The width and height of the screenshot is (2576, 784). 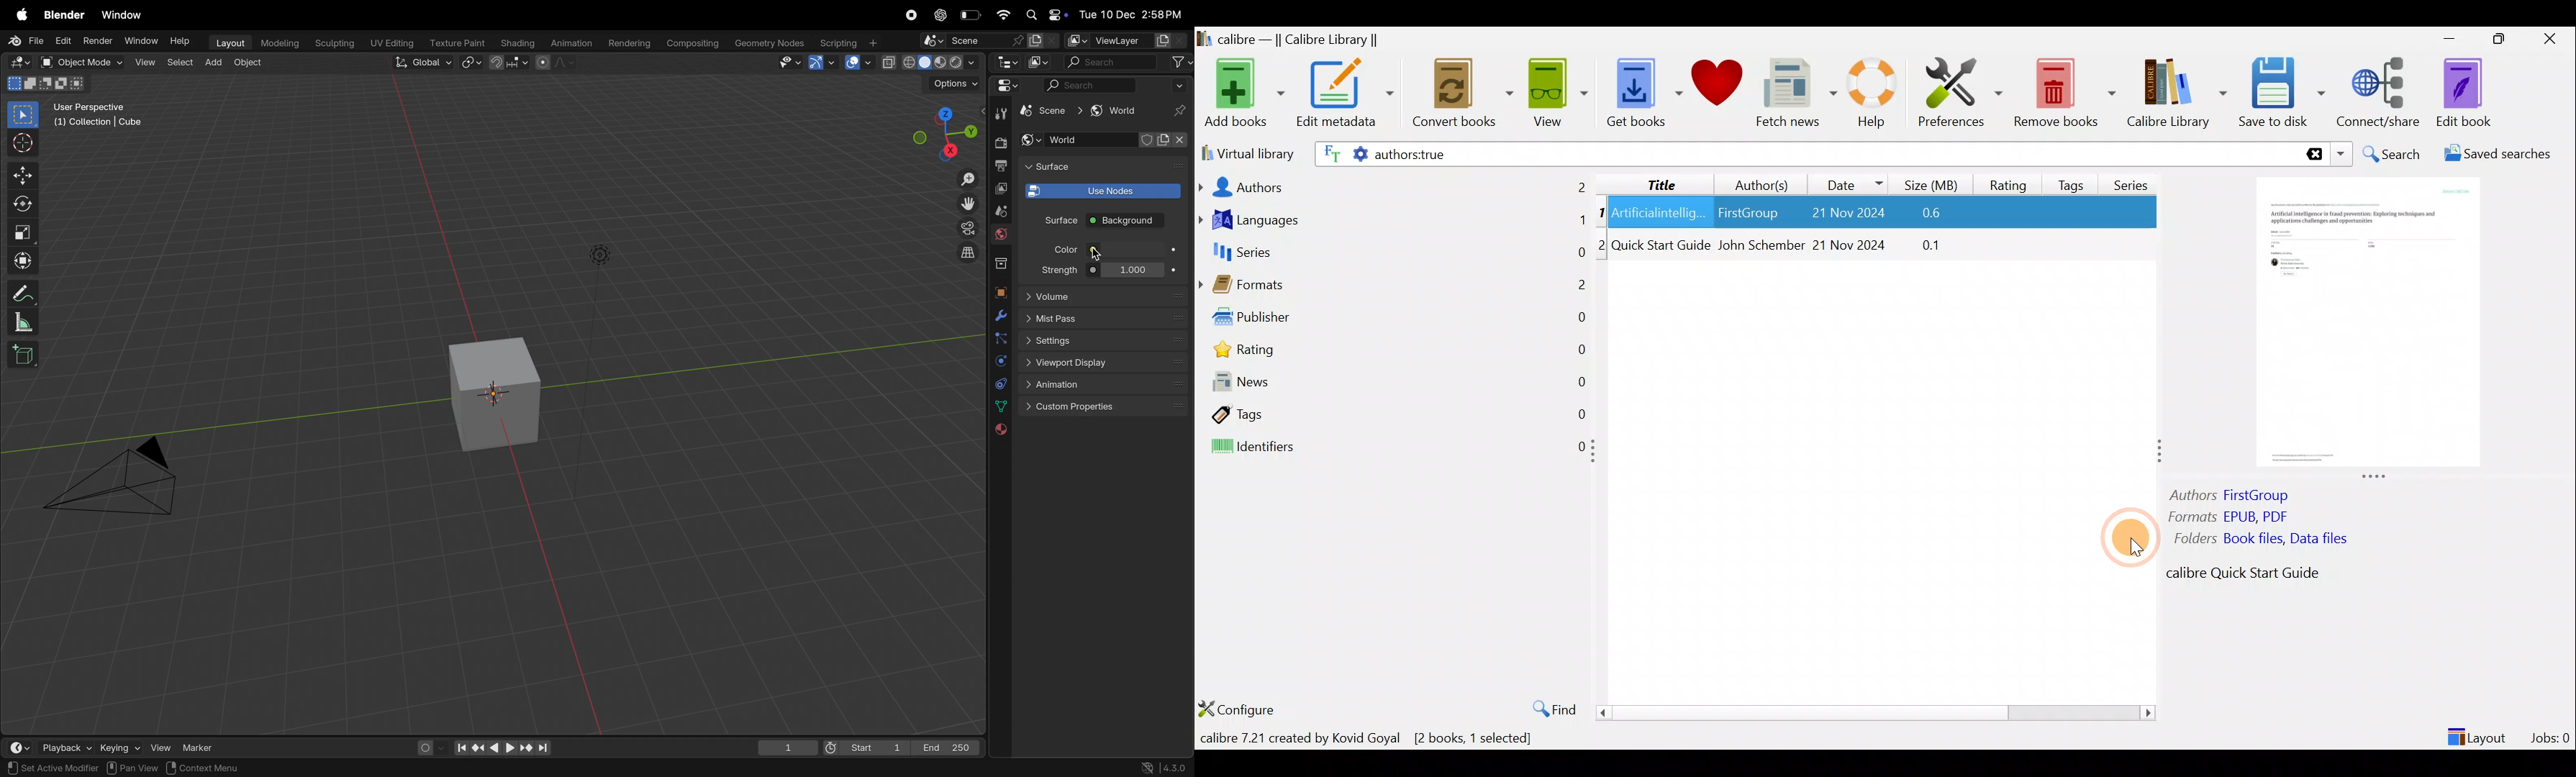 I want to click on Convert books, so click(x=1463, y=94).